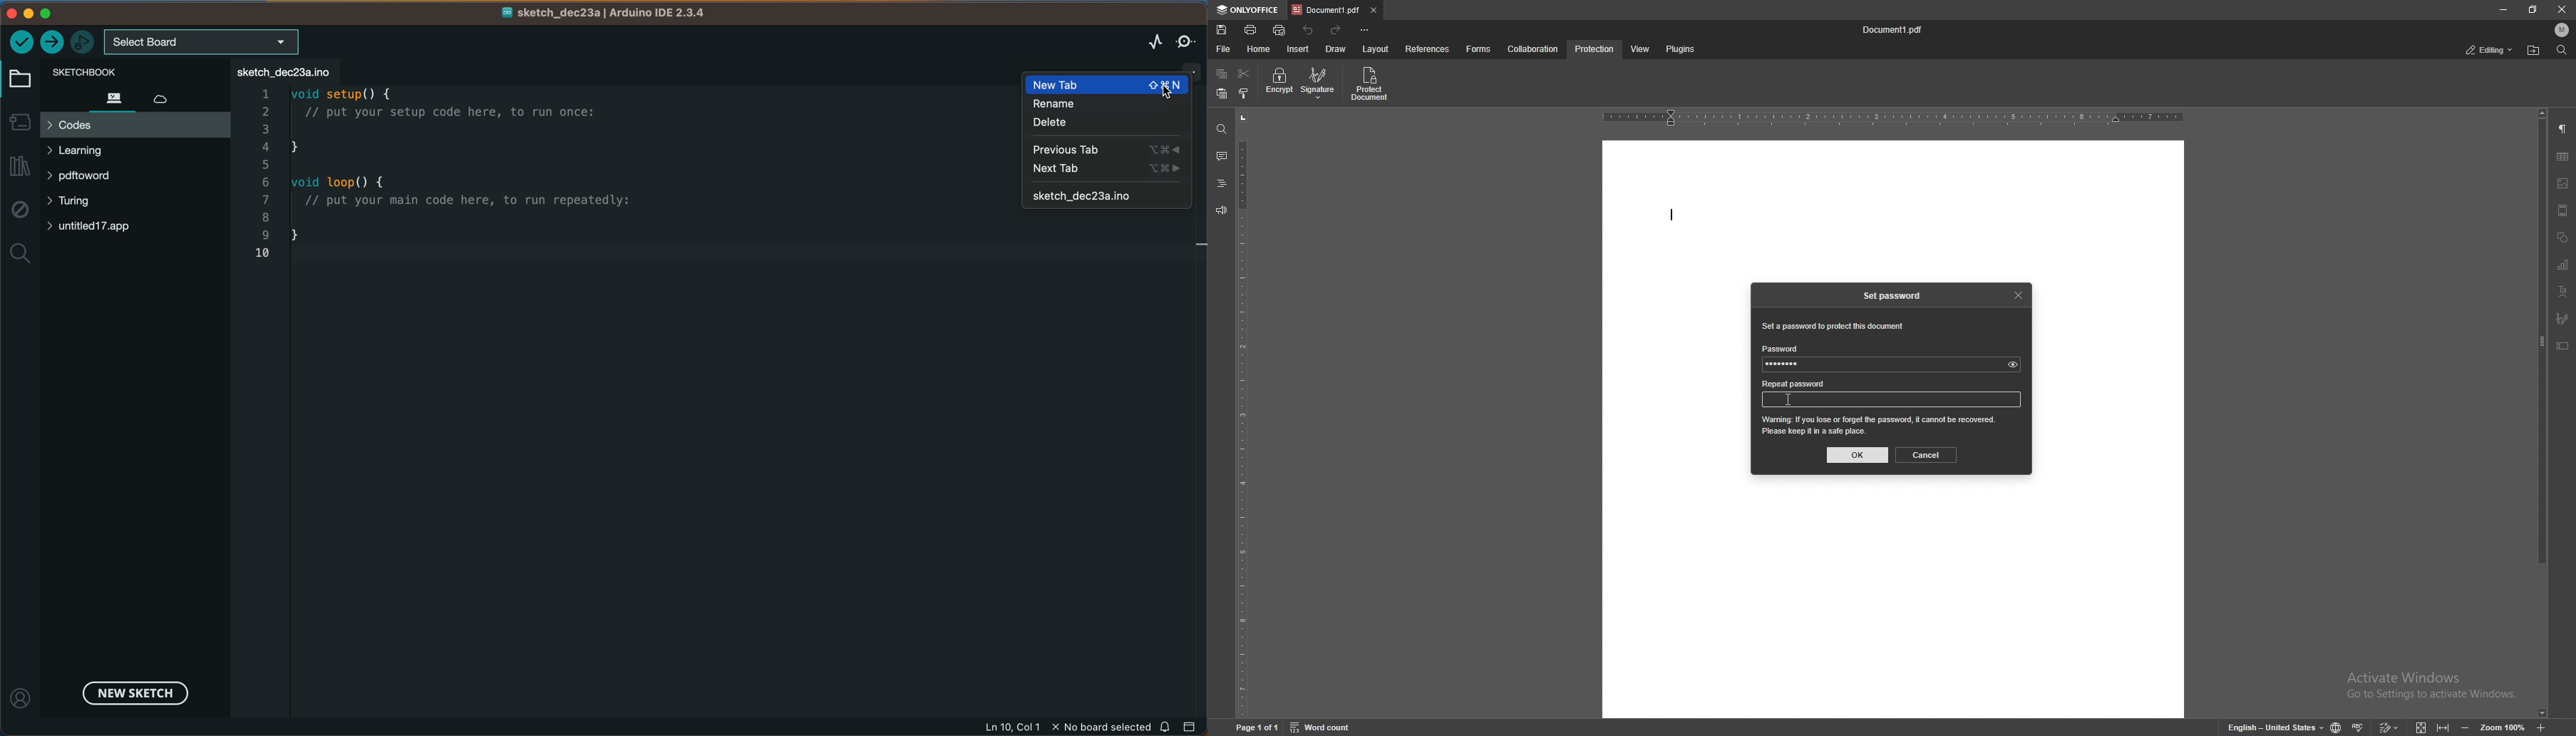  Describe the element at coordinates (1893, 366) in the screenshot. I see `password input` at that location.